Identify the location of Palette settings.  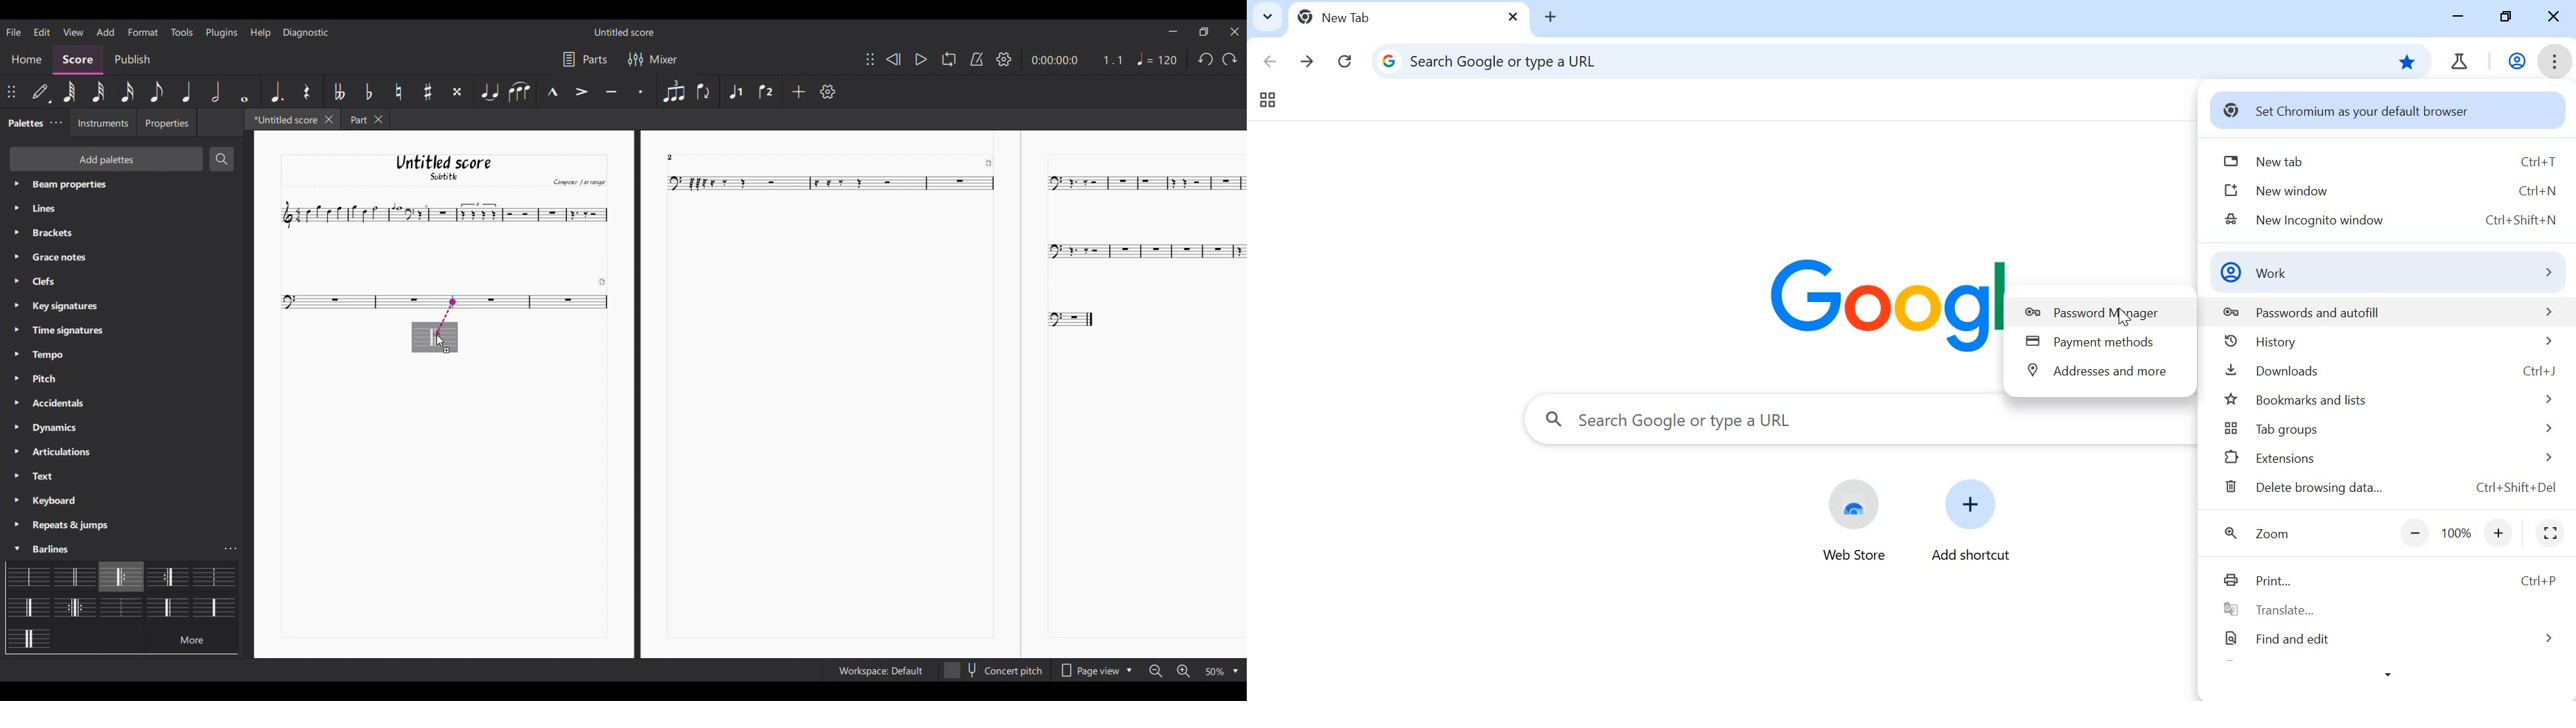
(58, 310).